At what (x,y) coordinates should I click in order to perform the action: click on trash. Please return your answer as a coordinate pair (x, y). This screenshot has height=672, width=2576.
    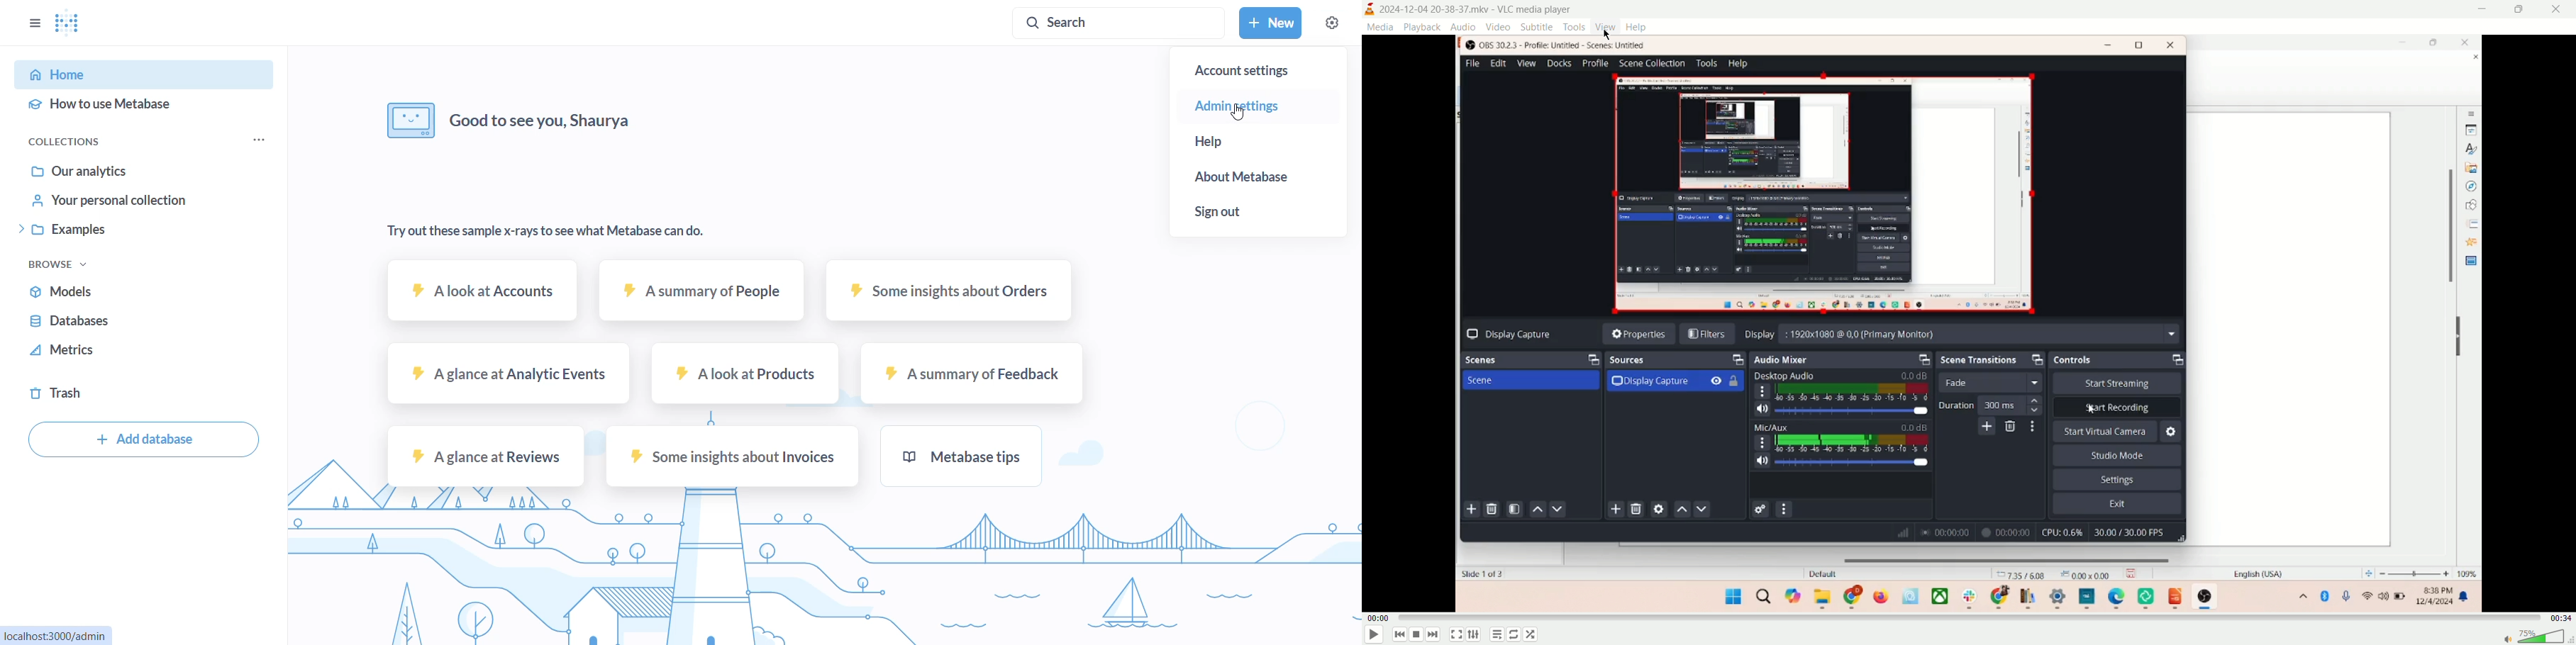
    Looking at the image, I should click on (67, 393).